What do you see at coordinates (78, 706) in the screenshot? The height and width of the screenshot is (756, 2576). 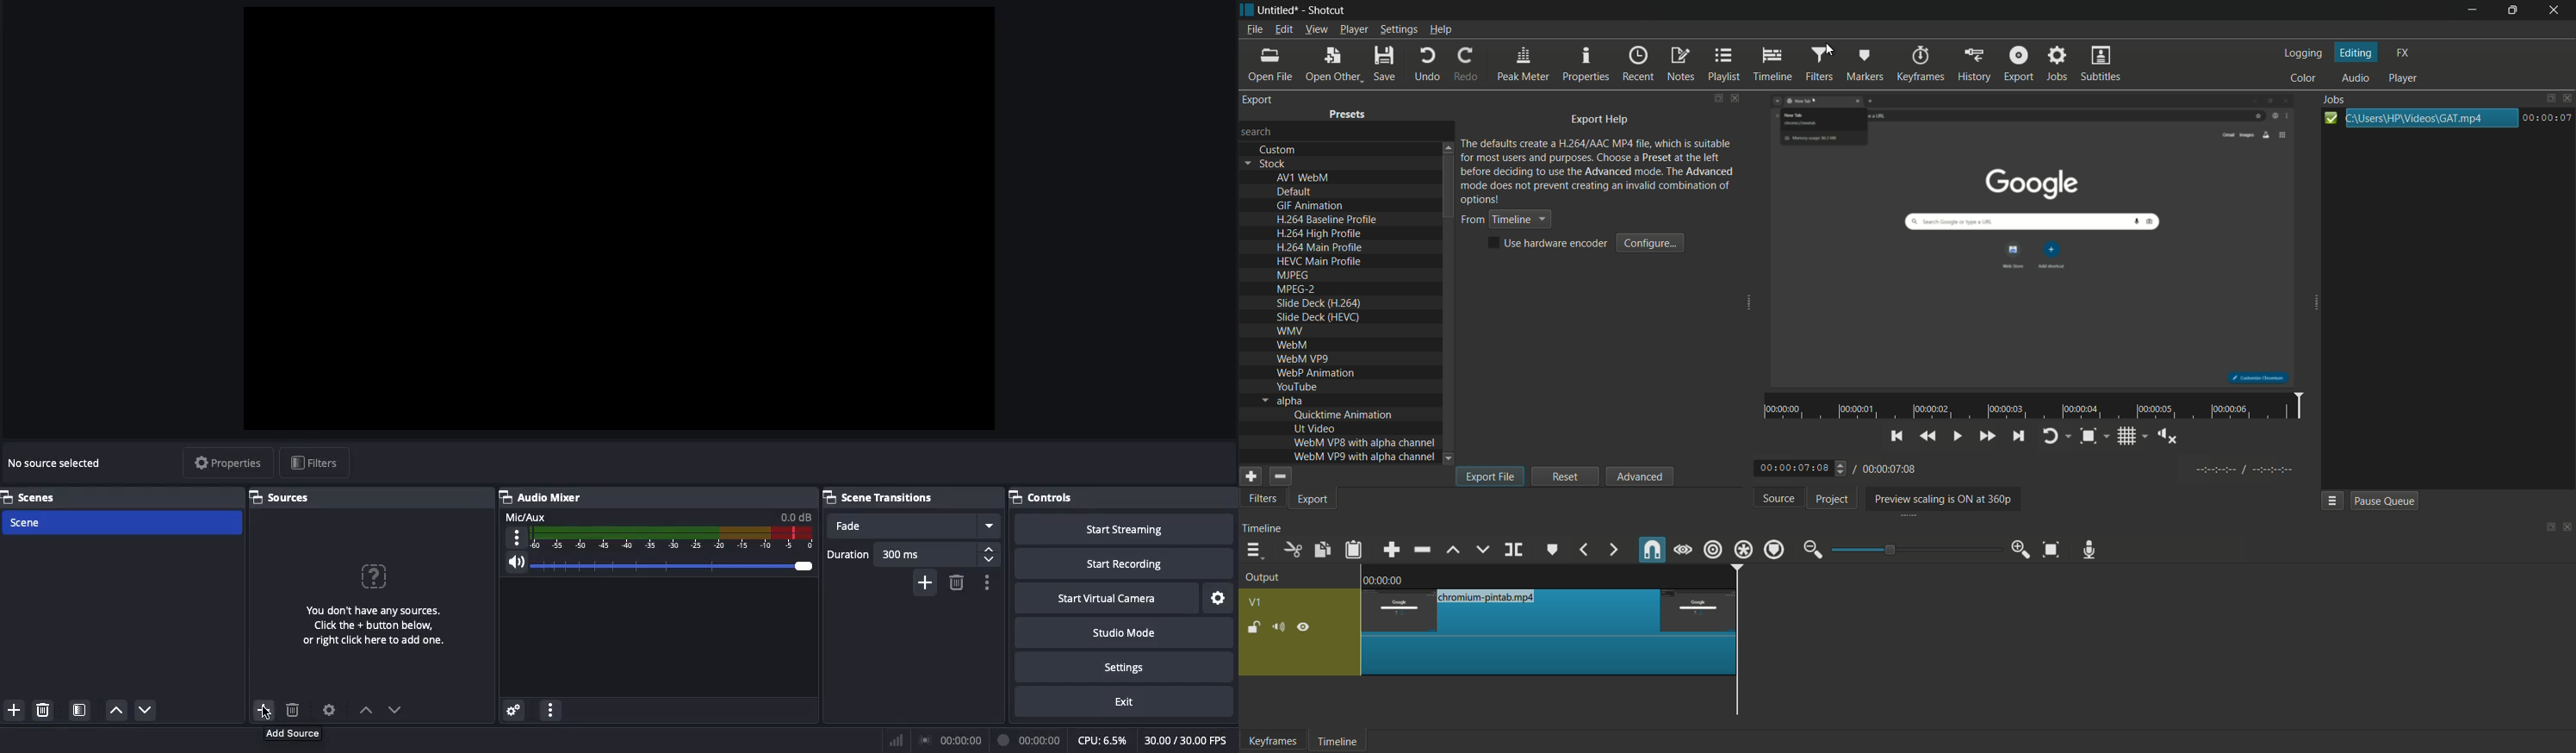 I see `Scene filter` at bounding box center [78, 706].